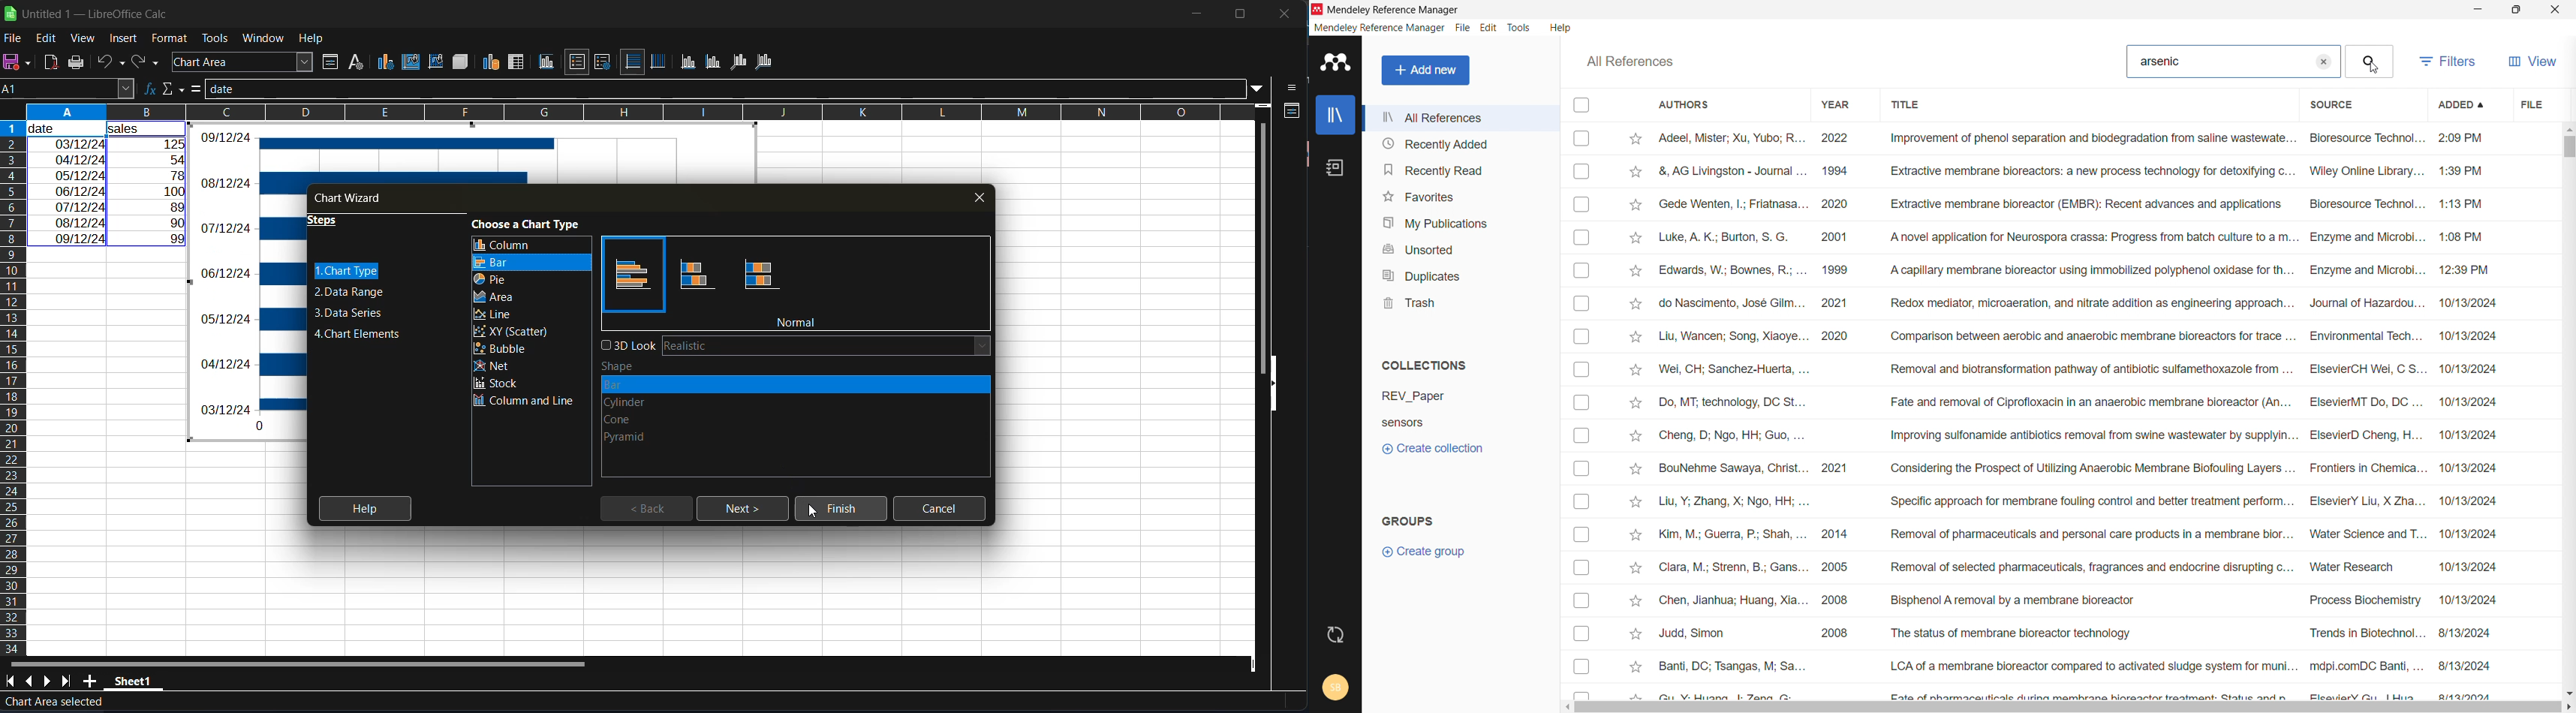 The image size is (2576, 728). I want to click on source, so click(2363, 104).